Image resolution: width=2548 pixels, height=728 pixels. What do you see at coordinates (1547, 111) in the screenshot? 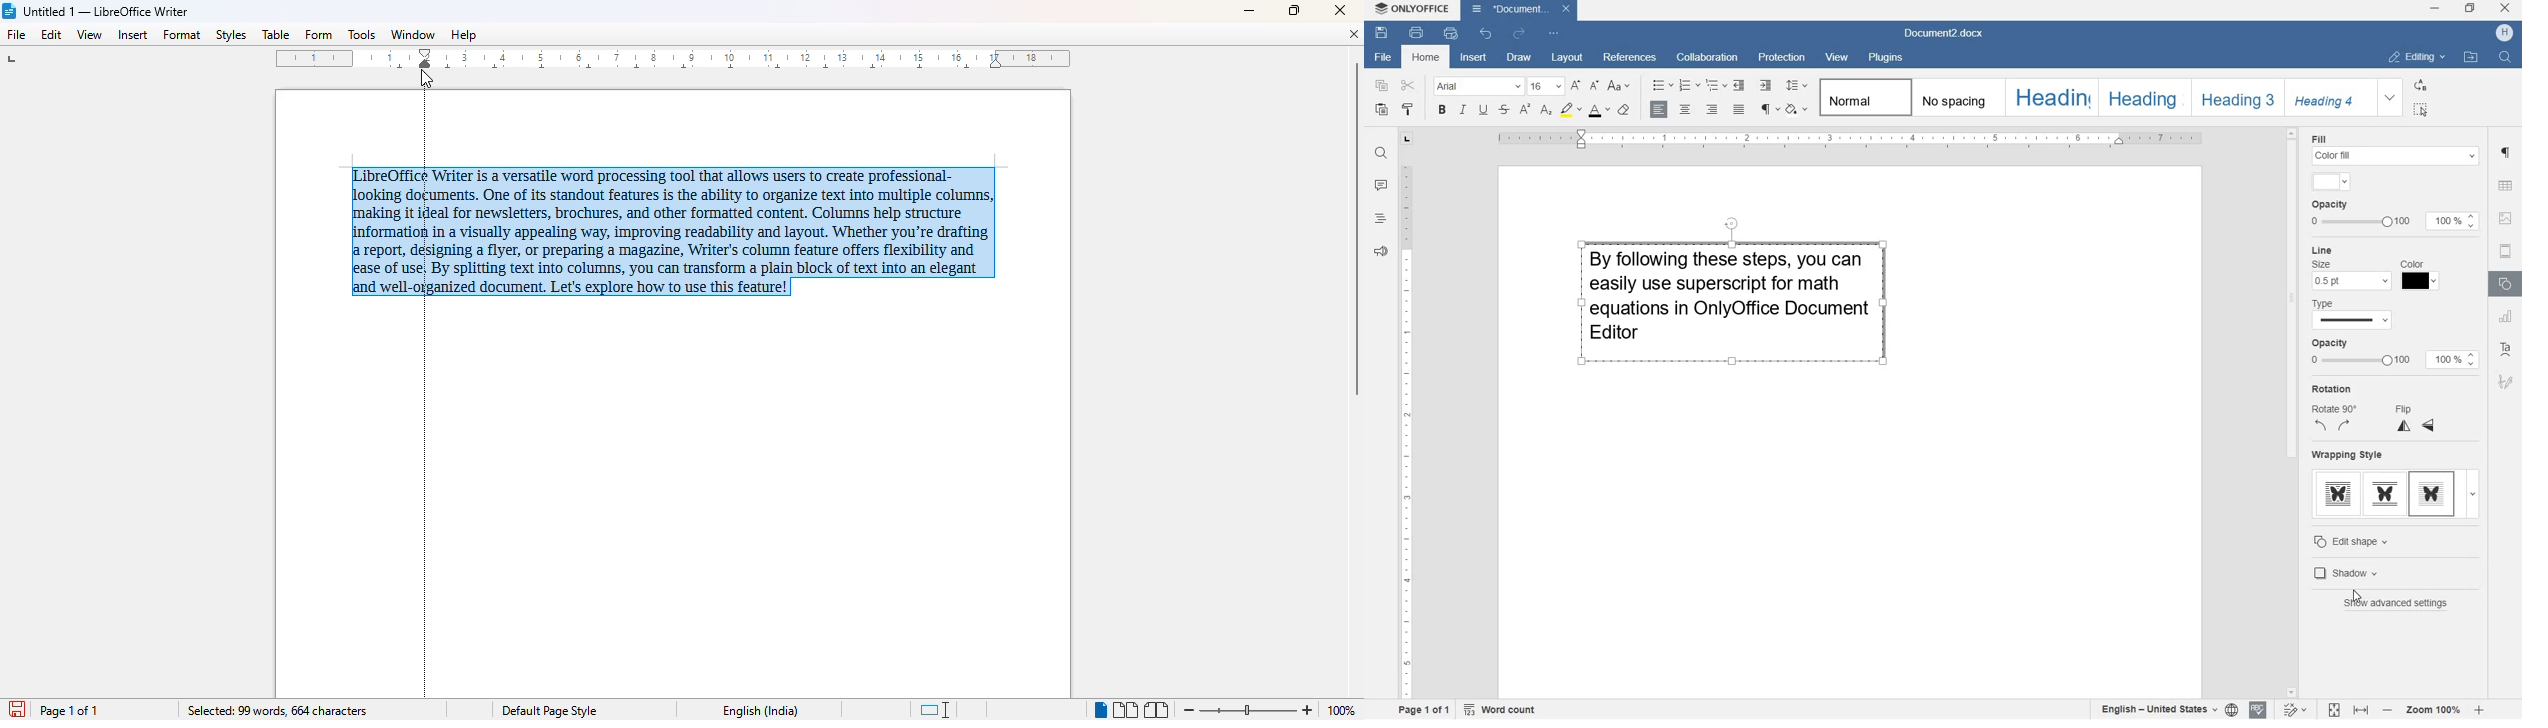
I see `subscript` at bounding box center [1547, 111].